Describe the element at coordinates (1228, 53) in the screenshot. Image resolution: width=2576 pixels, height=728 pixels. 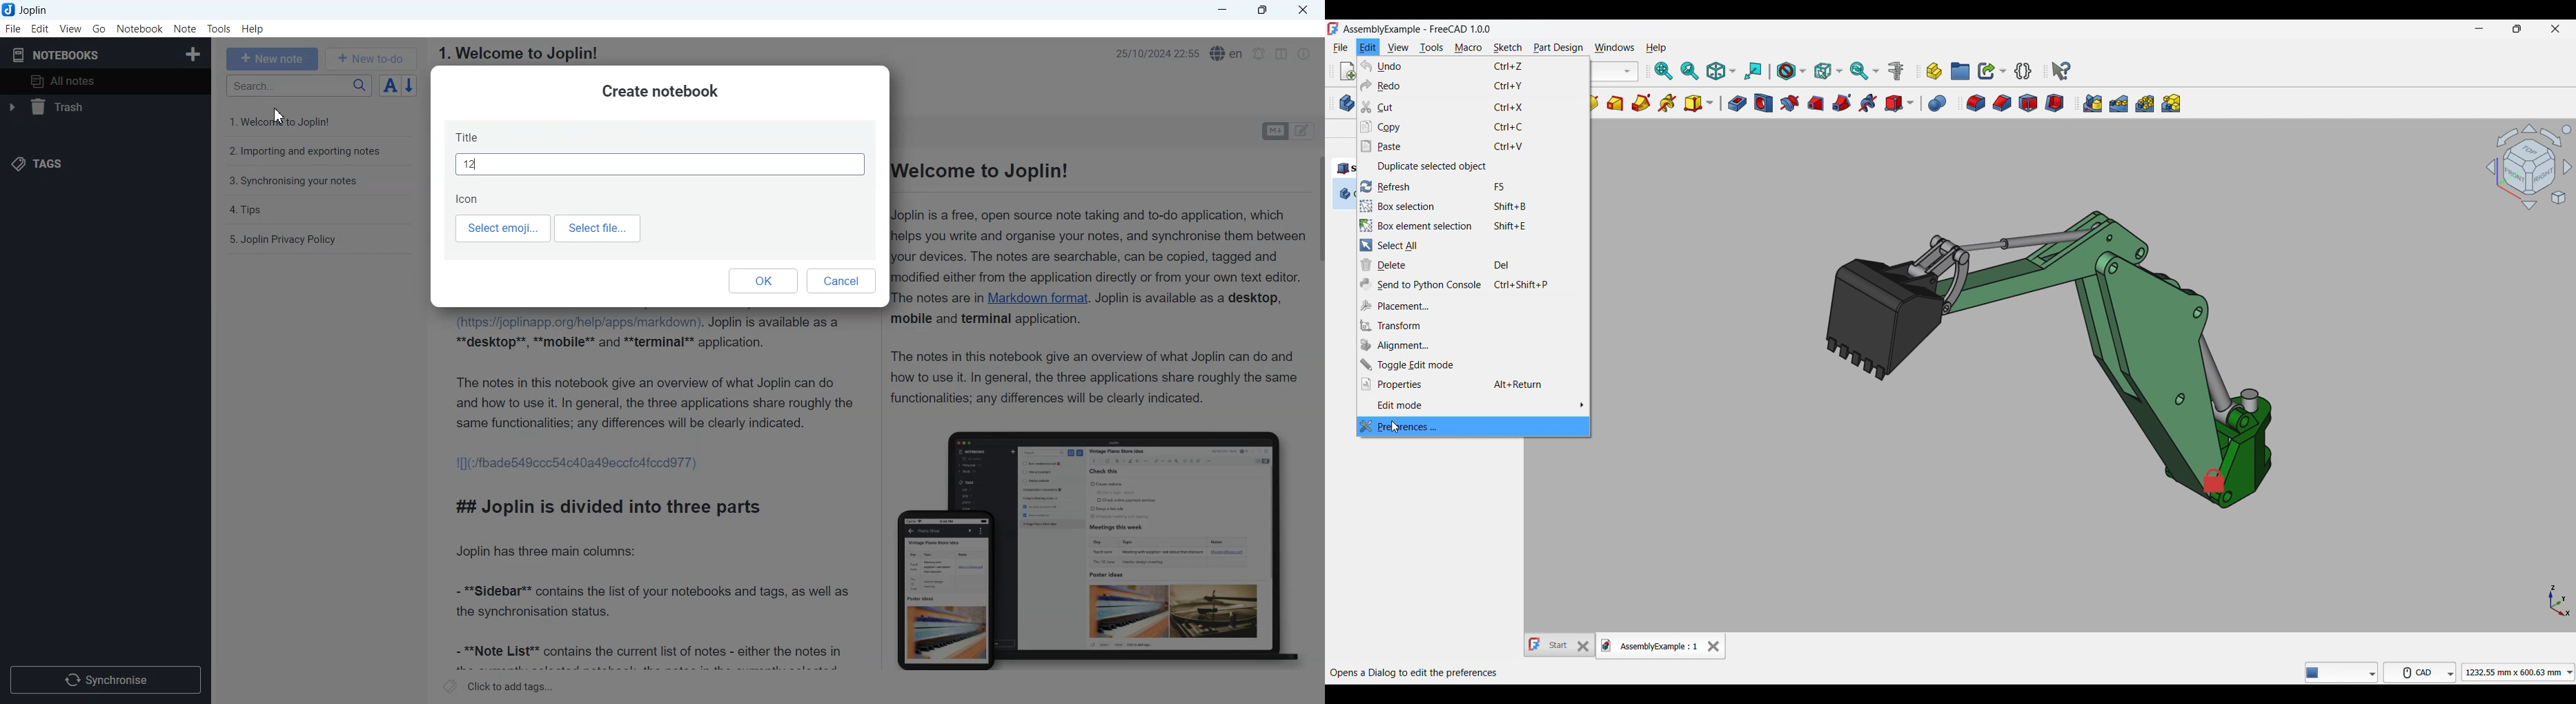
I see `Spell checker` at that location.